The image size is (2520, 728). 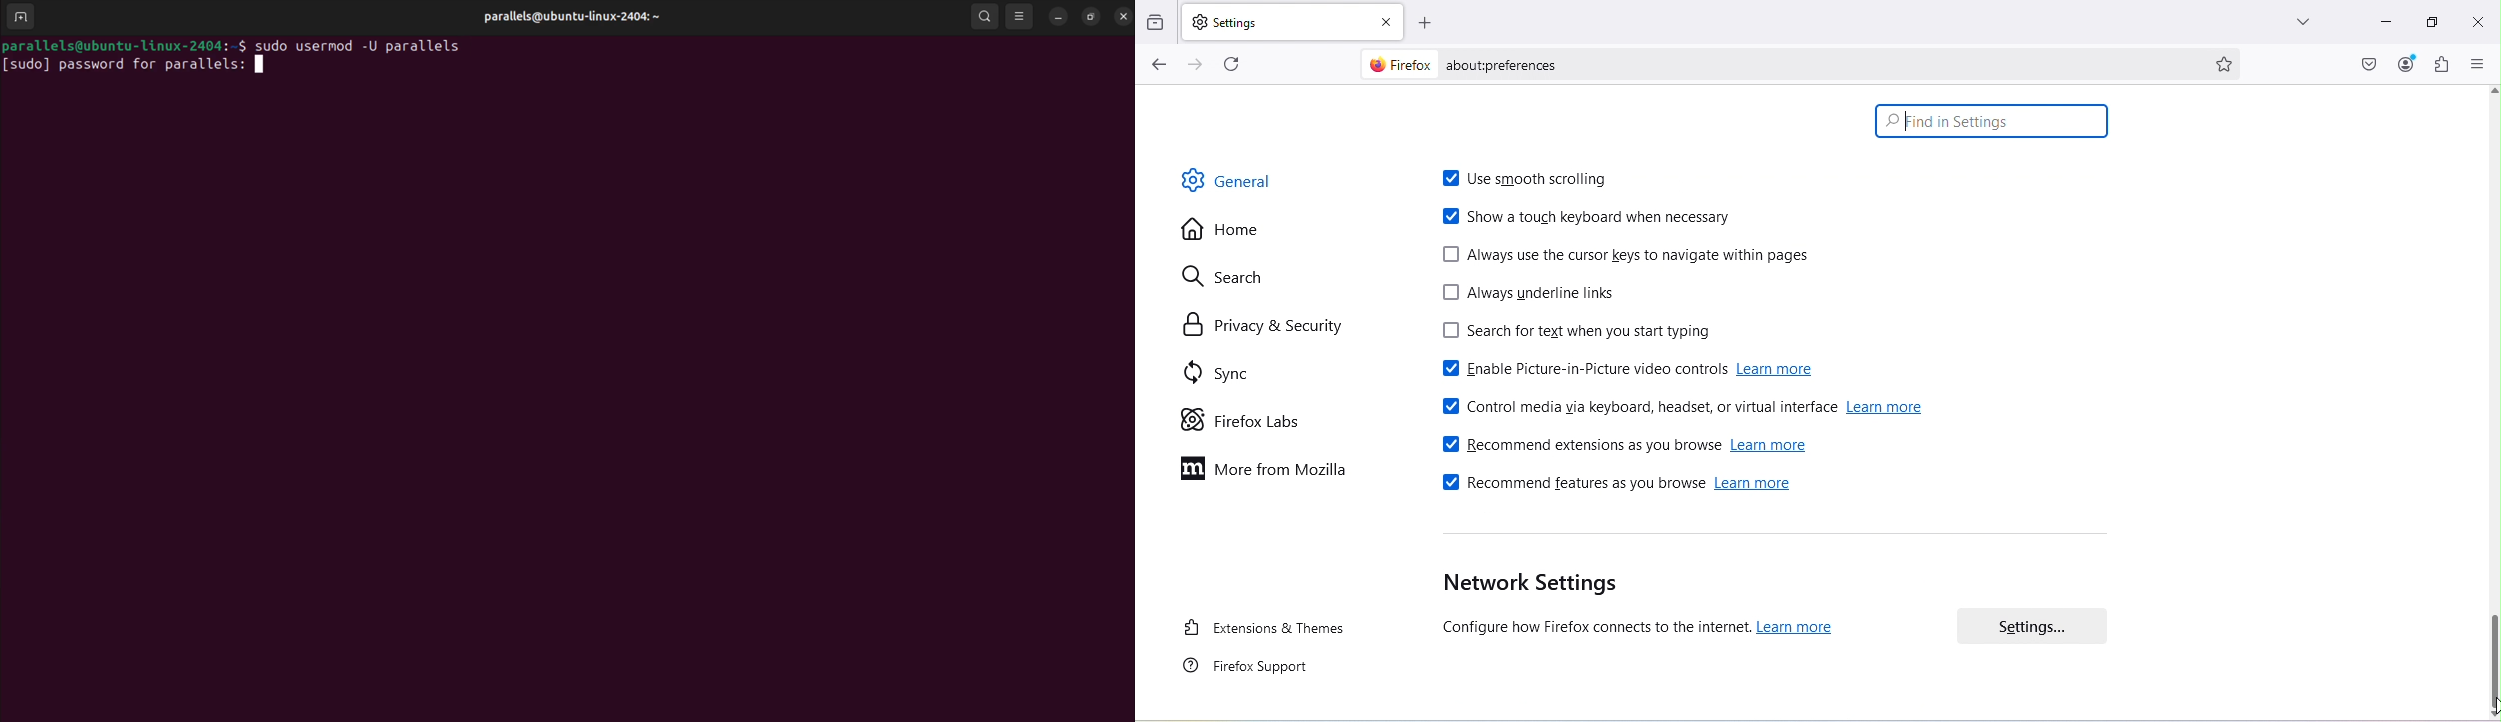 I want to click on Enable picture-in-picture video controls, so click(x=1572, y=372).